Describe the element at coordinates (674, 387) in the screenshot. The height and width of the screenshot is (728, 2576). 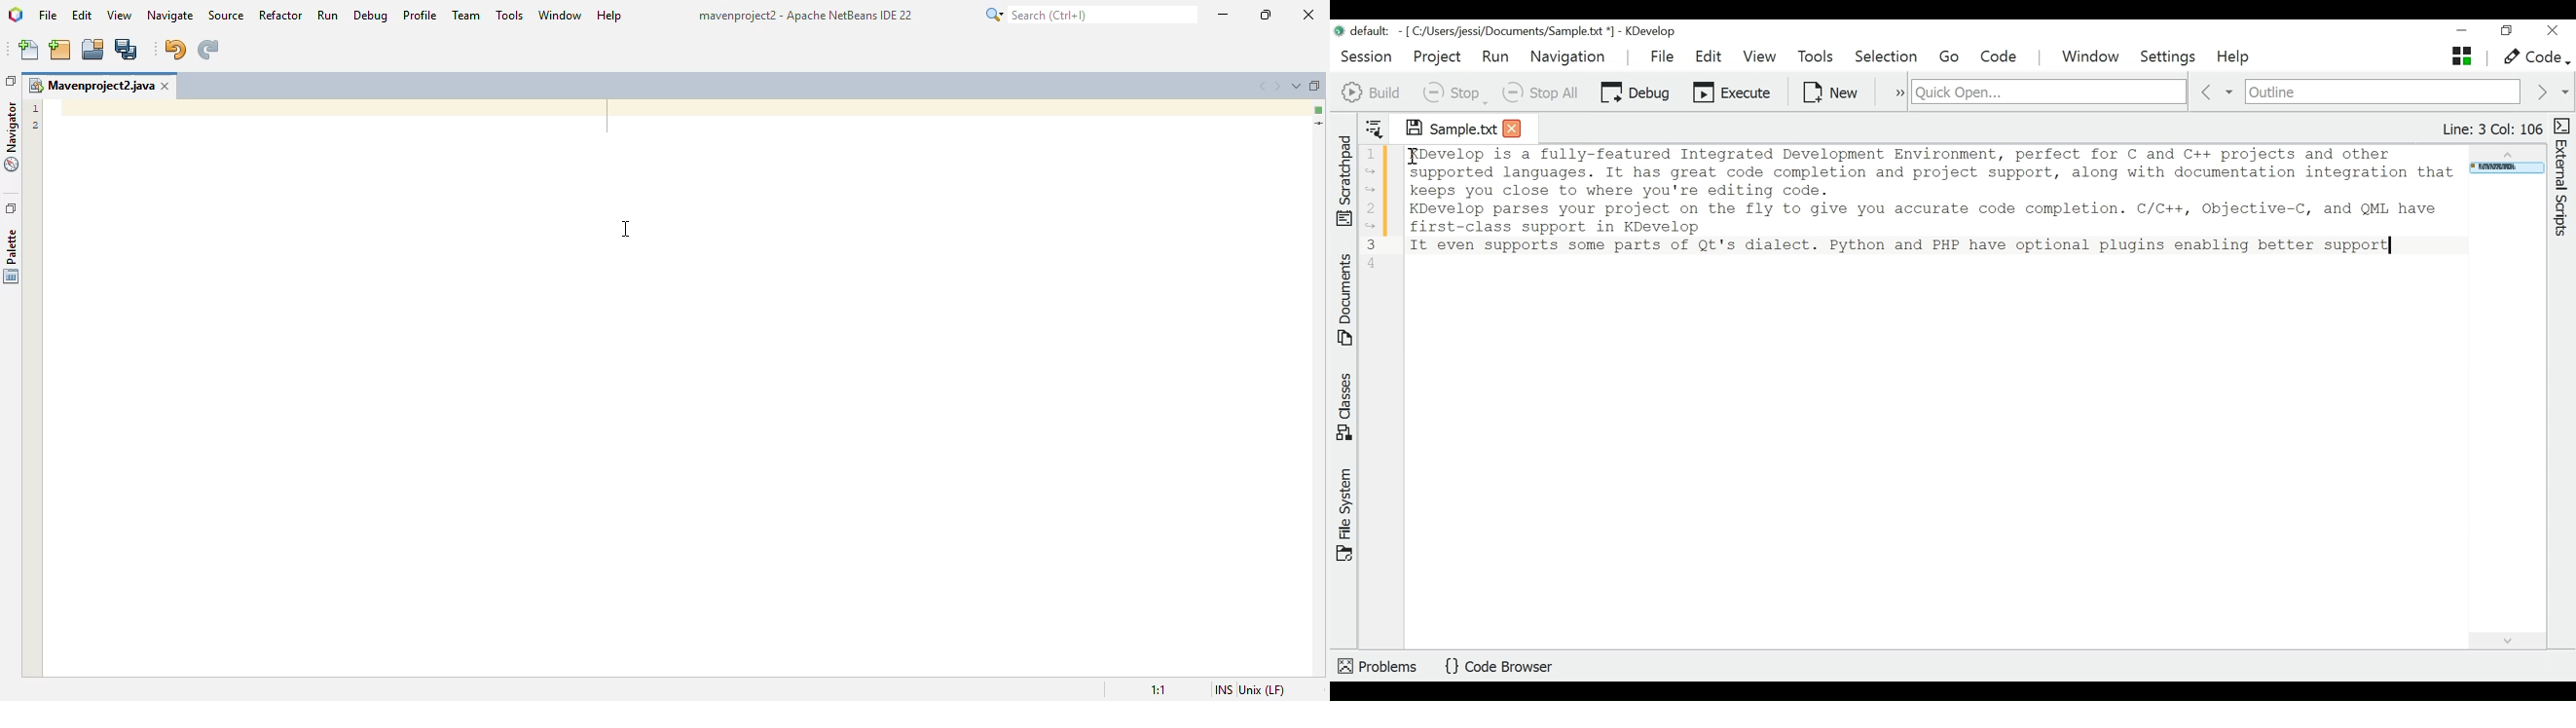
I see `project tab as main window` at that location.